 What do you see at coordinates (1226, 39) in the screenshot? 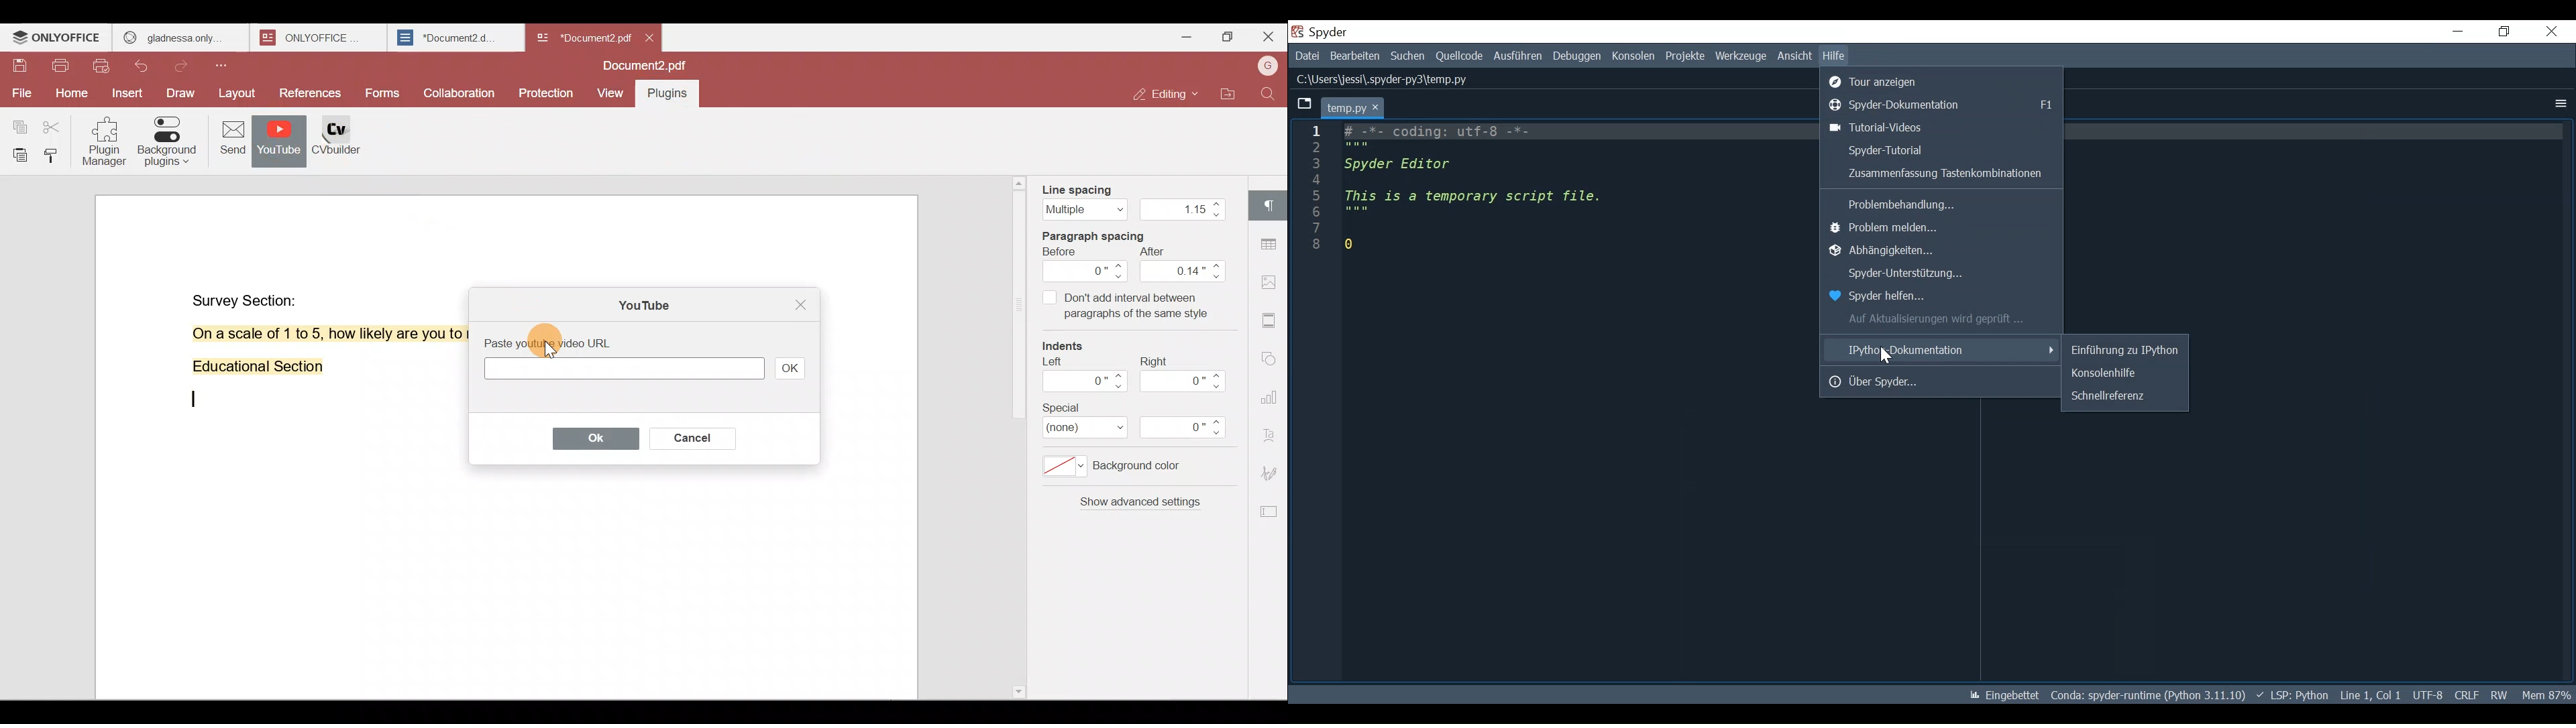
I see `Maximize` at bounding box center [1226, 39].